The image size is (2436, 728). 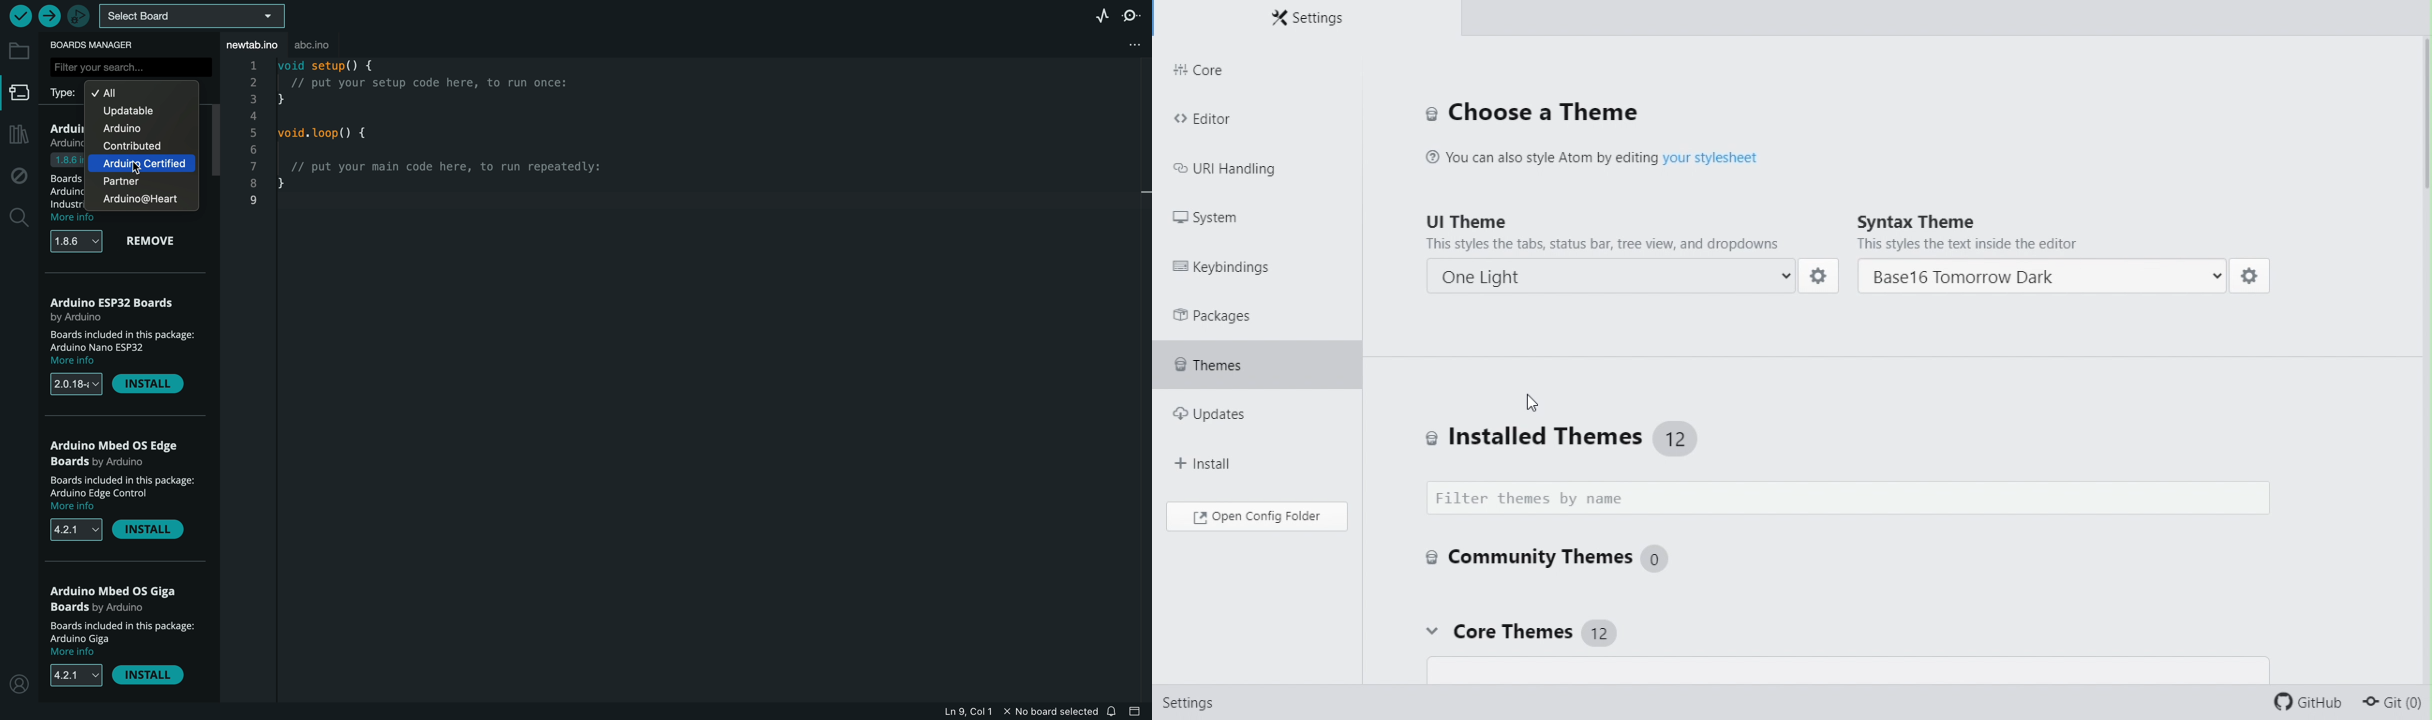 I want to click on settings, so click(x=1187, y=706).